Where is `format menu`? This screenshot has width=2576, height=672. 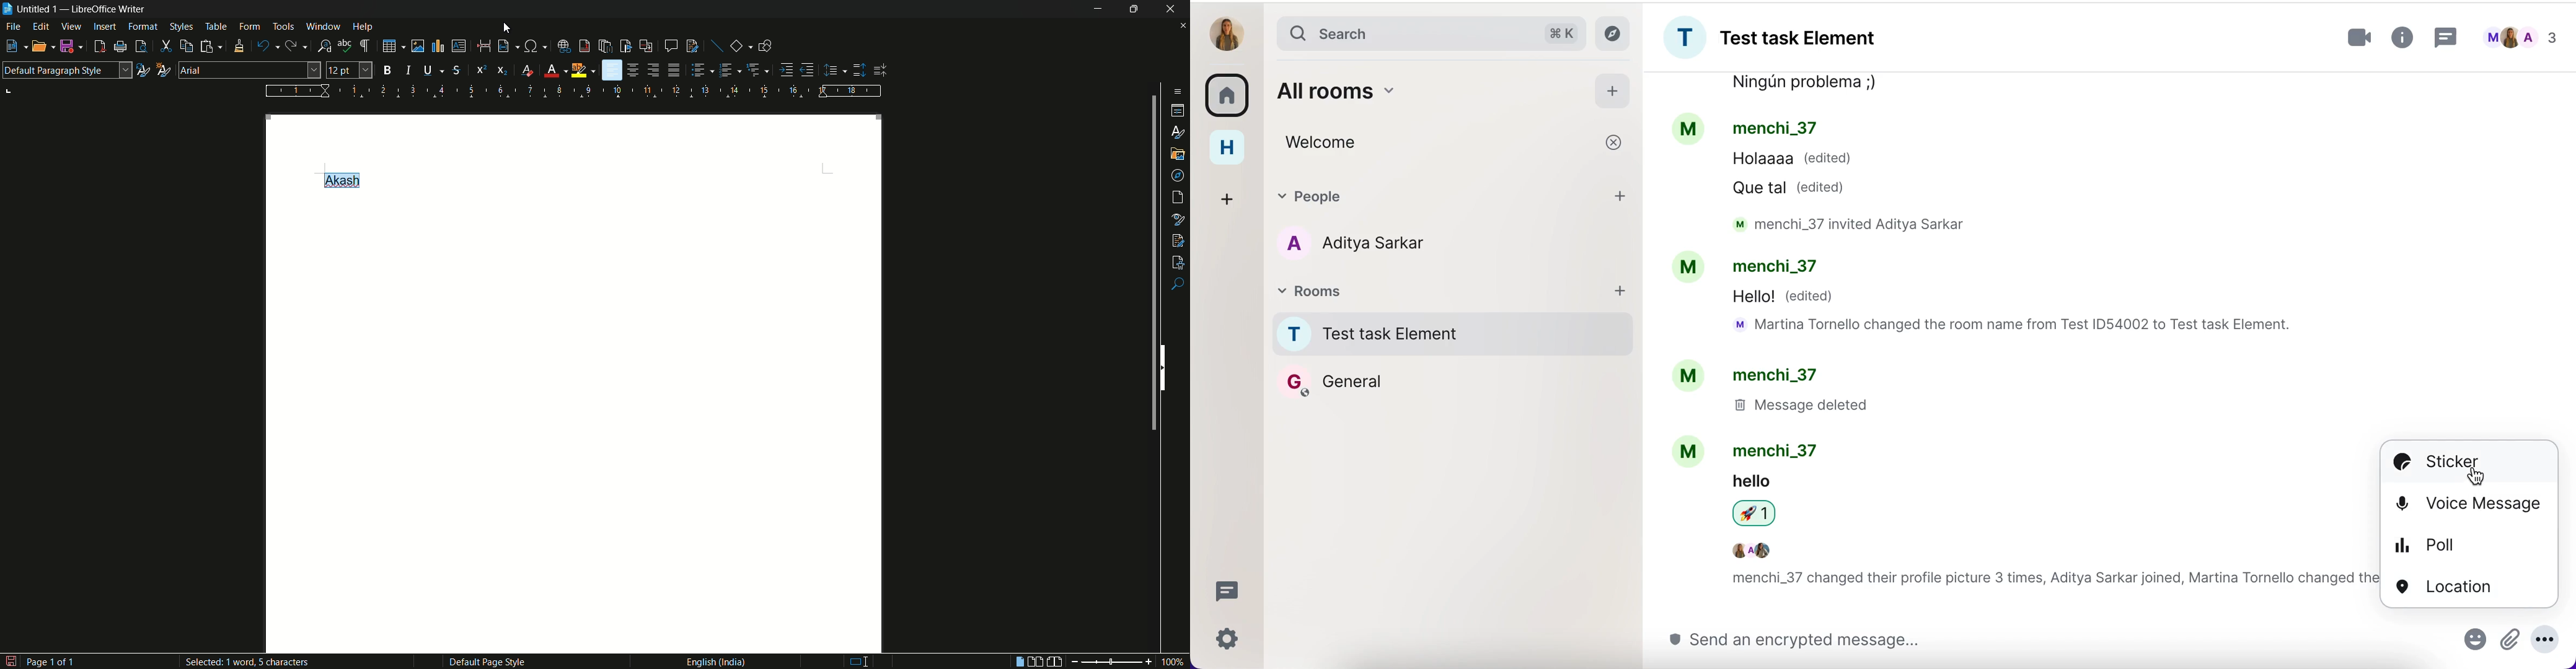 format menu is located at coordinates (143, 26).